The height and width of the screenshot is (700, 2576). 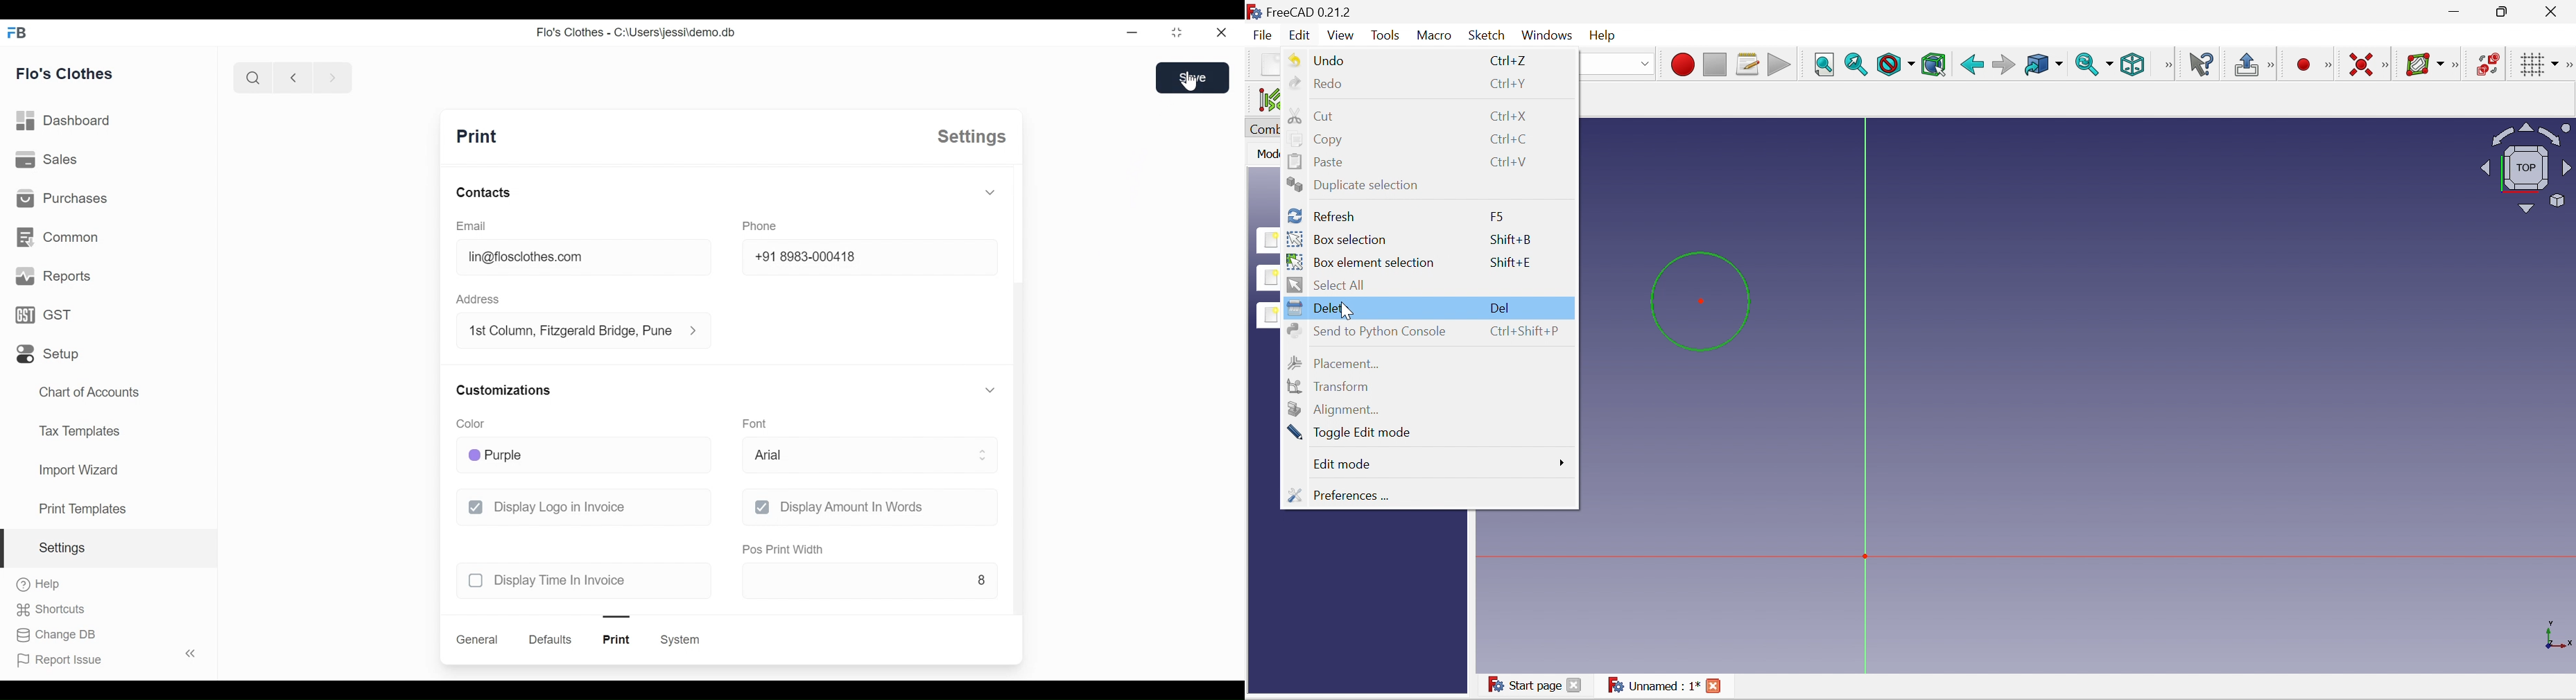 What do you see at coordinates (54, 635) in the screenshot?
I see `change DB` at bounding box center [54, 635].